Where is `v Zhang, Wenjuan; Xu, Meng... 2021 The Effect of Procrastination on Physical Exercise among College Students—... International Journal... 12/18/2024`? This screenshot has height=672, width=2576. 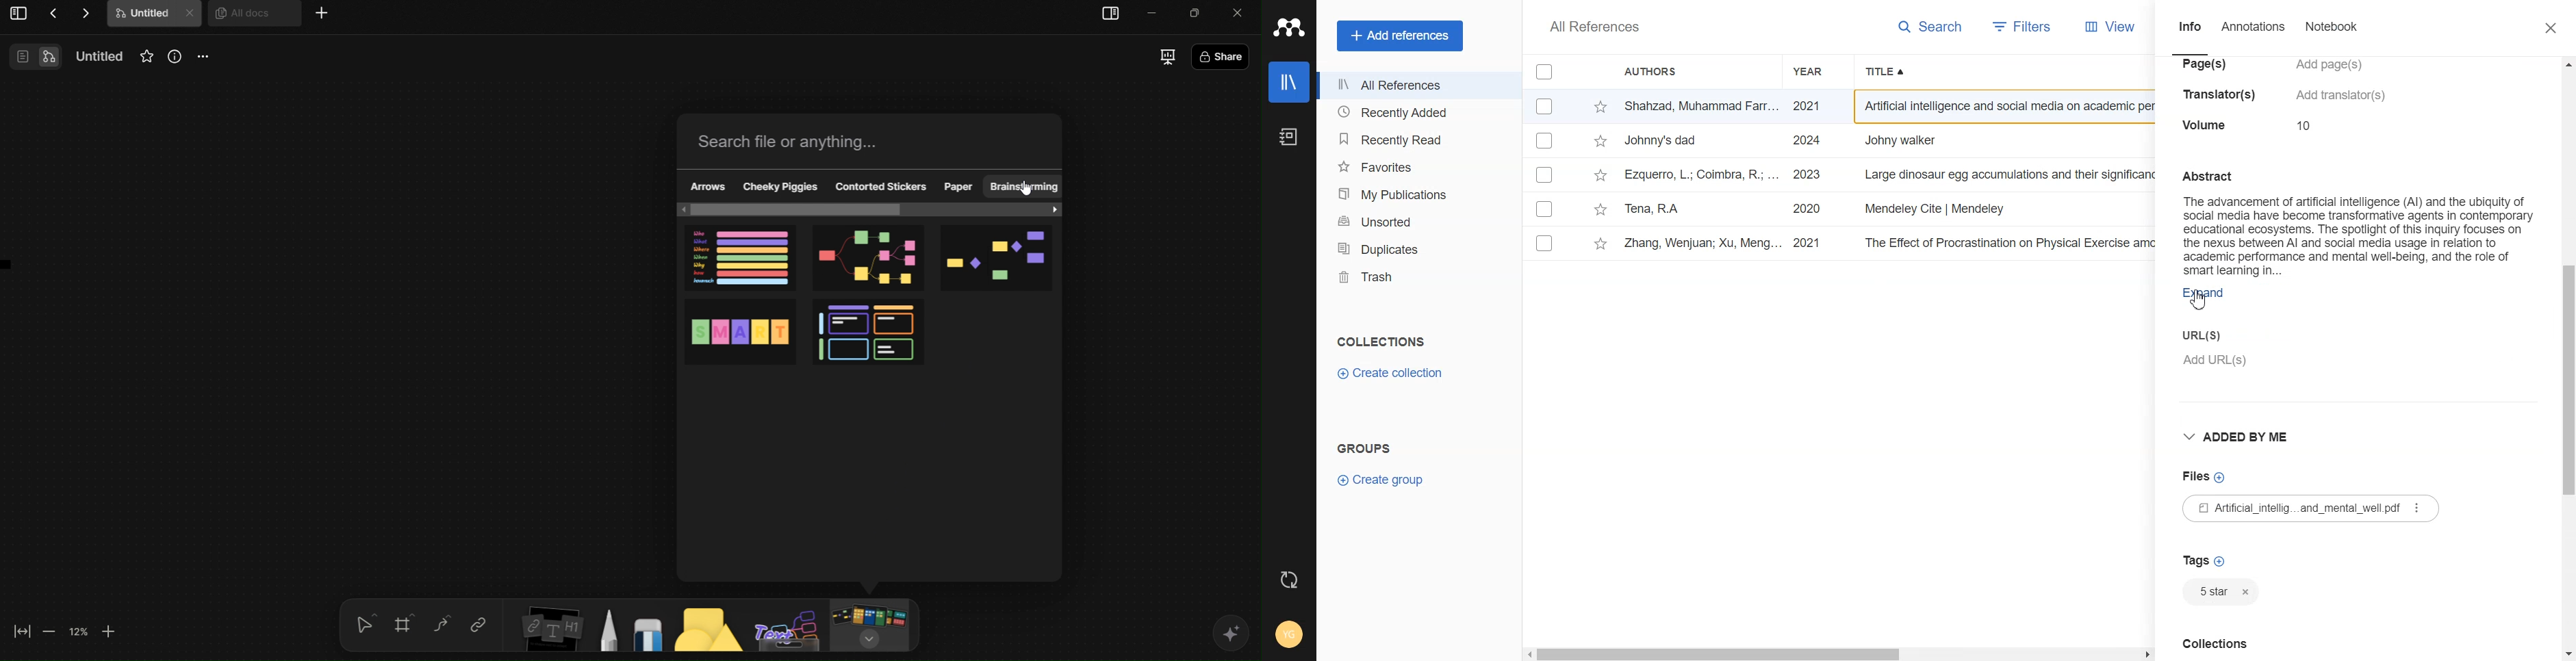
v Zhang, Wenjuan; Xu, Meng... 2021 The Effect of Procrastination on Physical Exercise among College Students—... International Journal... 12/18/2024 is located at coordinates (1892, 245).